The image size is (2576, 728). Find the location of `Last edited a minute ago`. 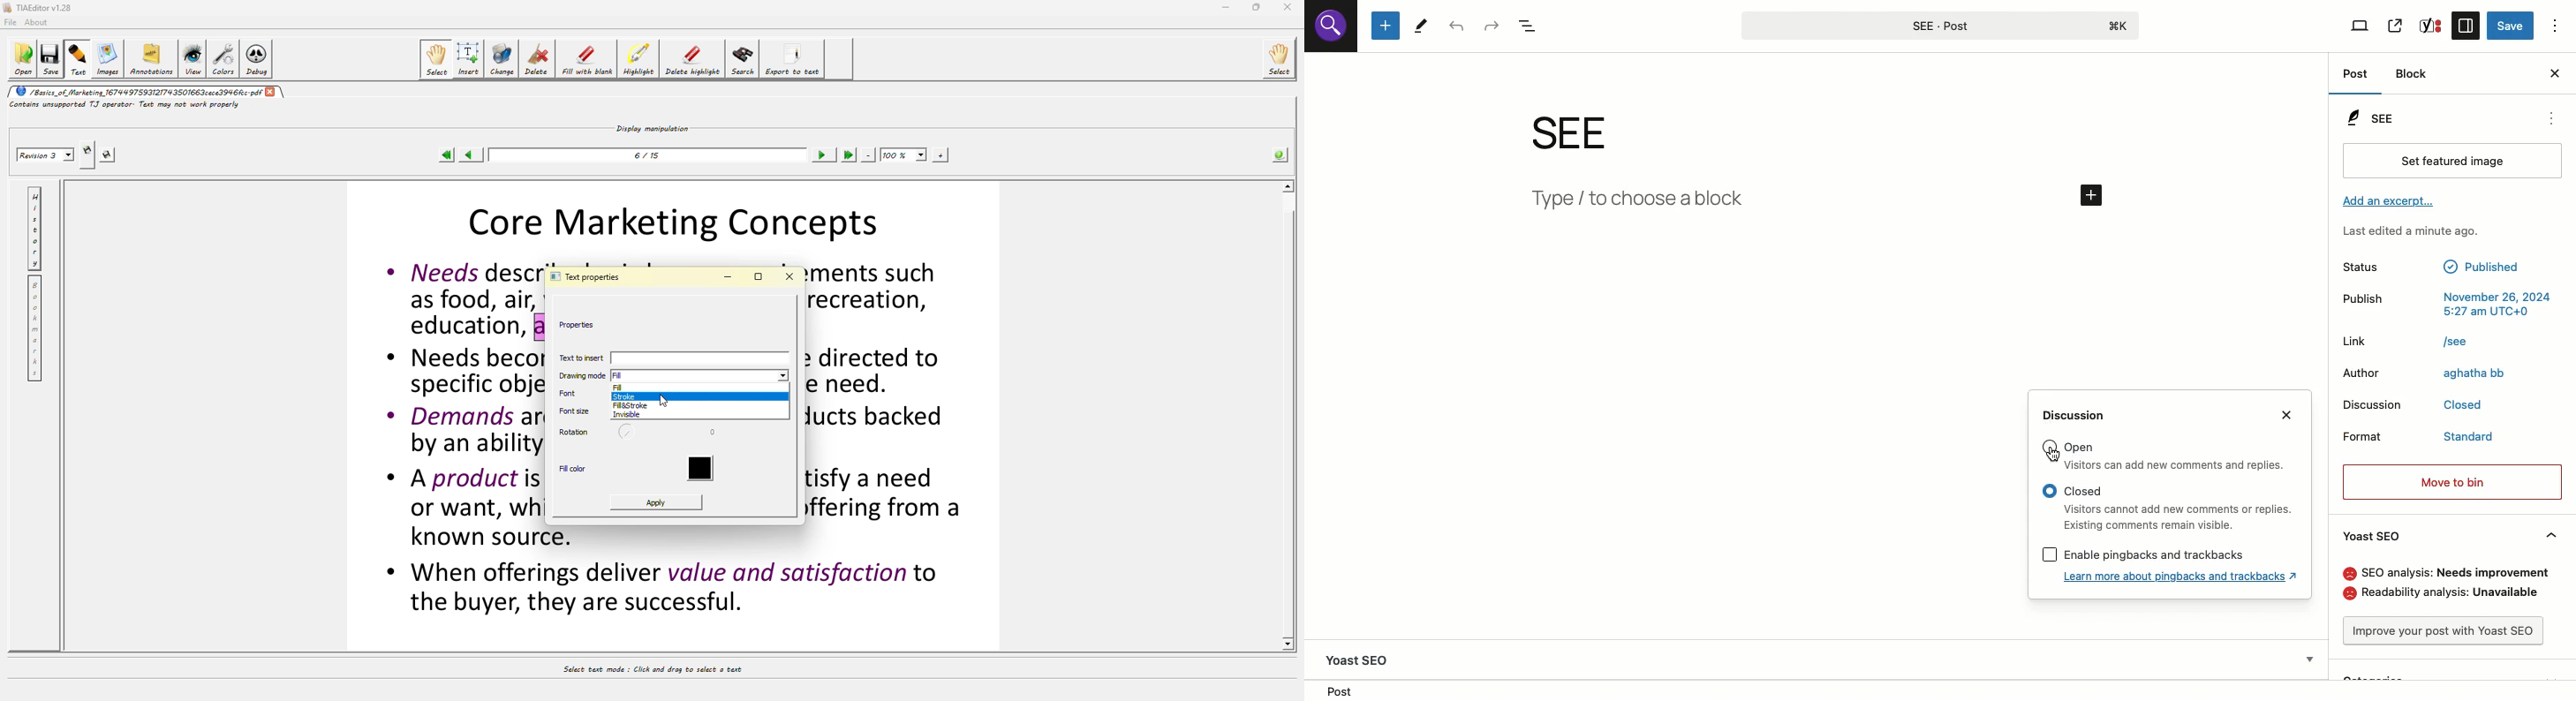

Last edited a minute ago is located at coordinates (2421, 232).